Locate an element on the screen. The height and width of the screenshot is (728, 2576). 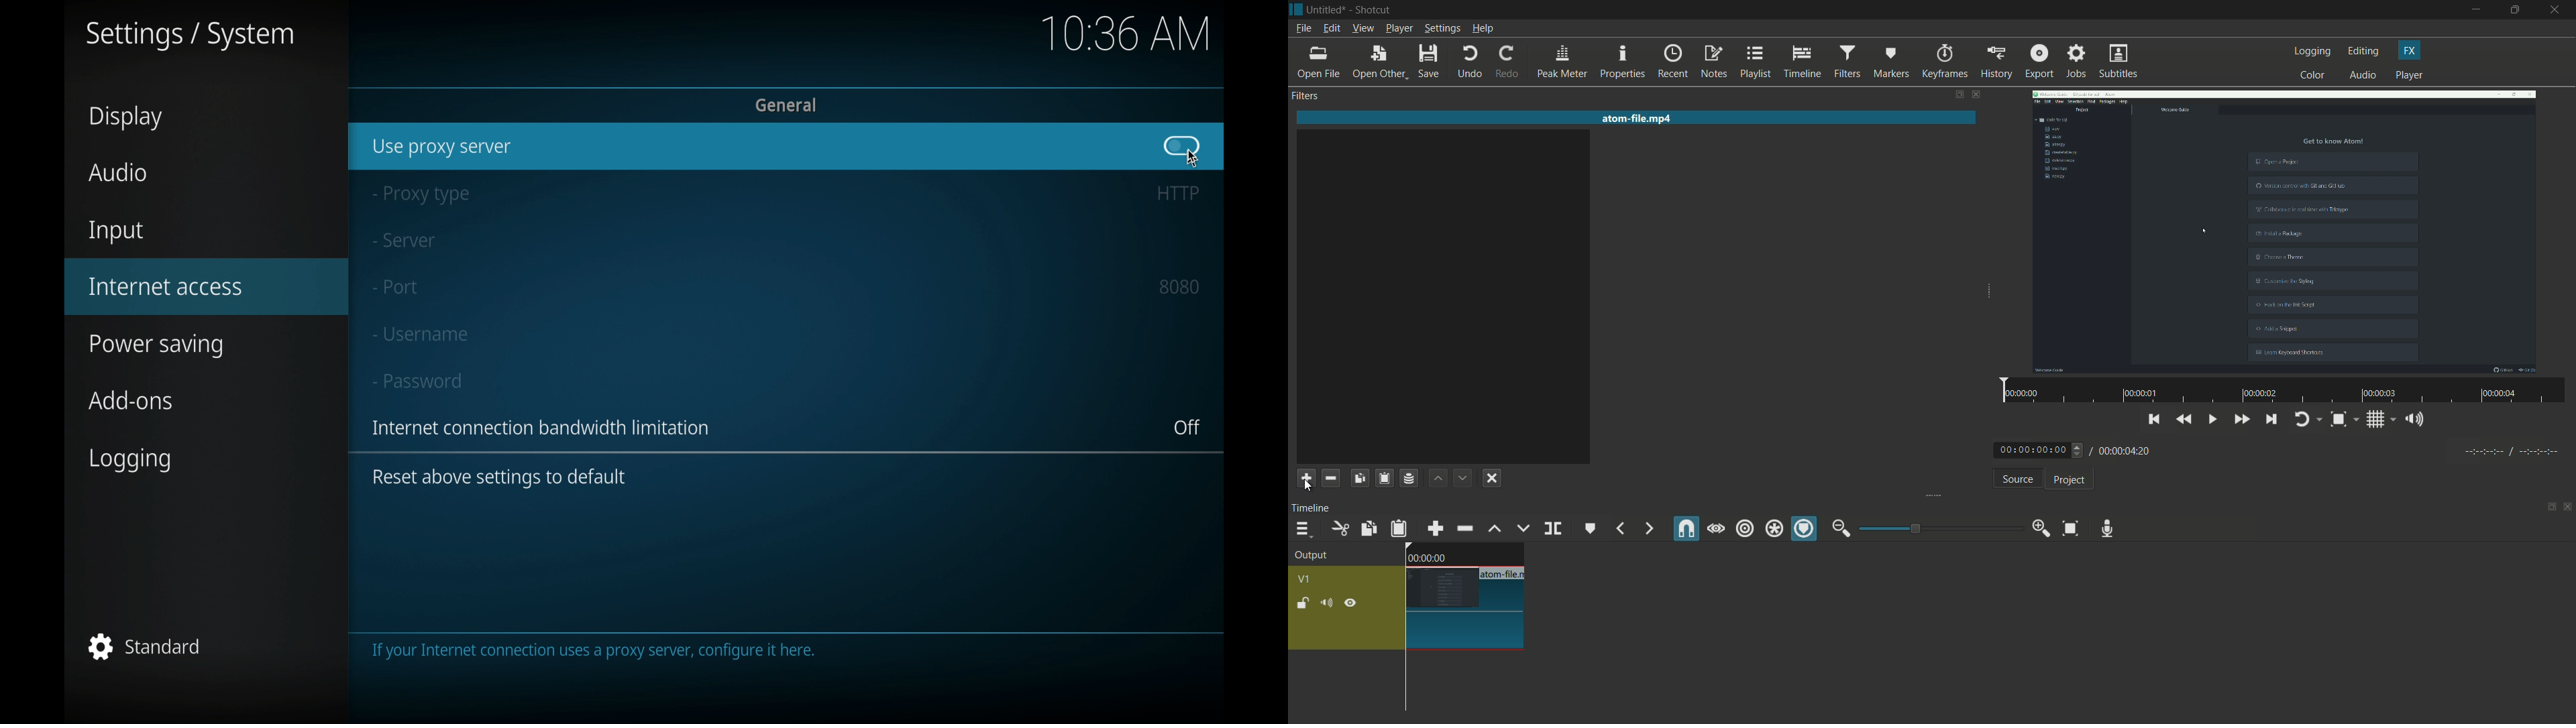
player is located at coordinates (2409, 76).